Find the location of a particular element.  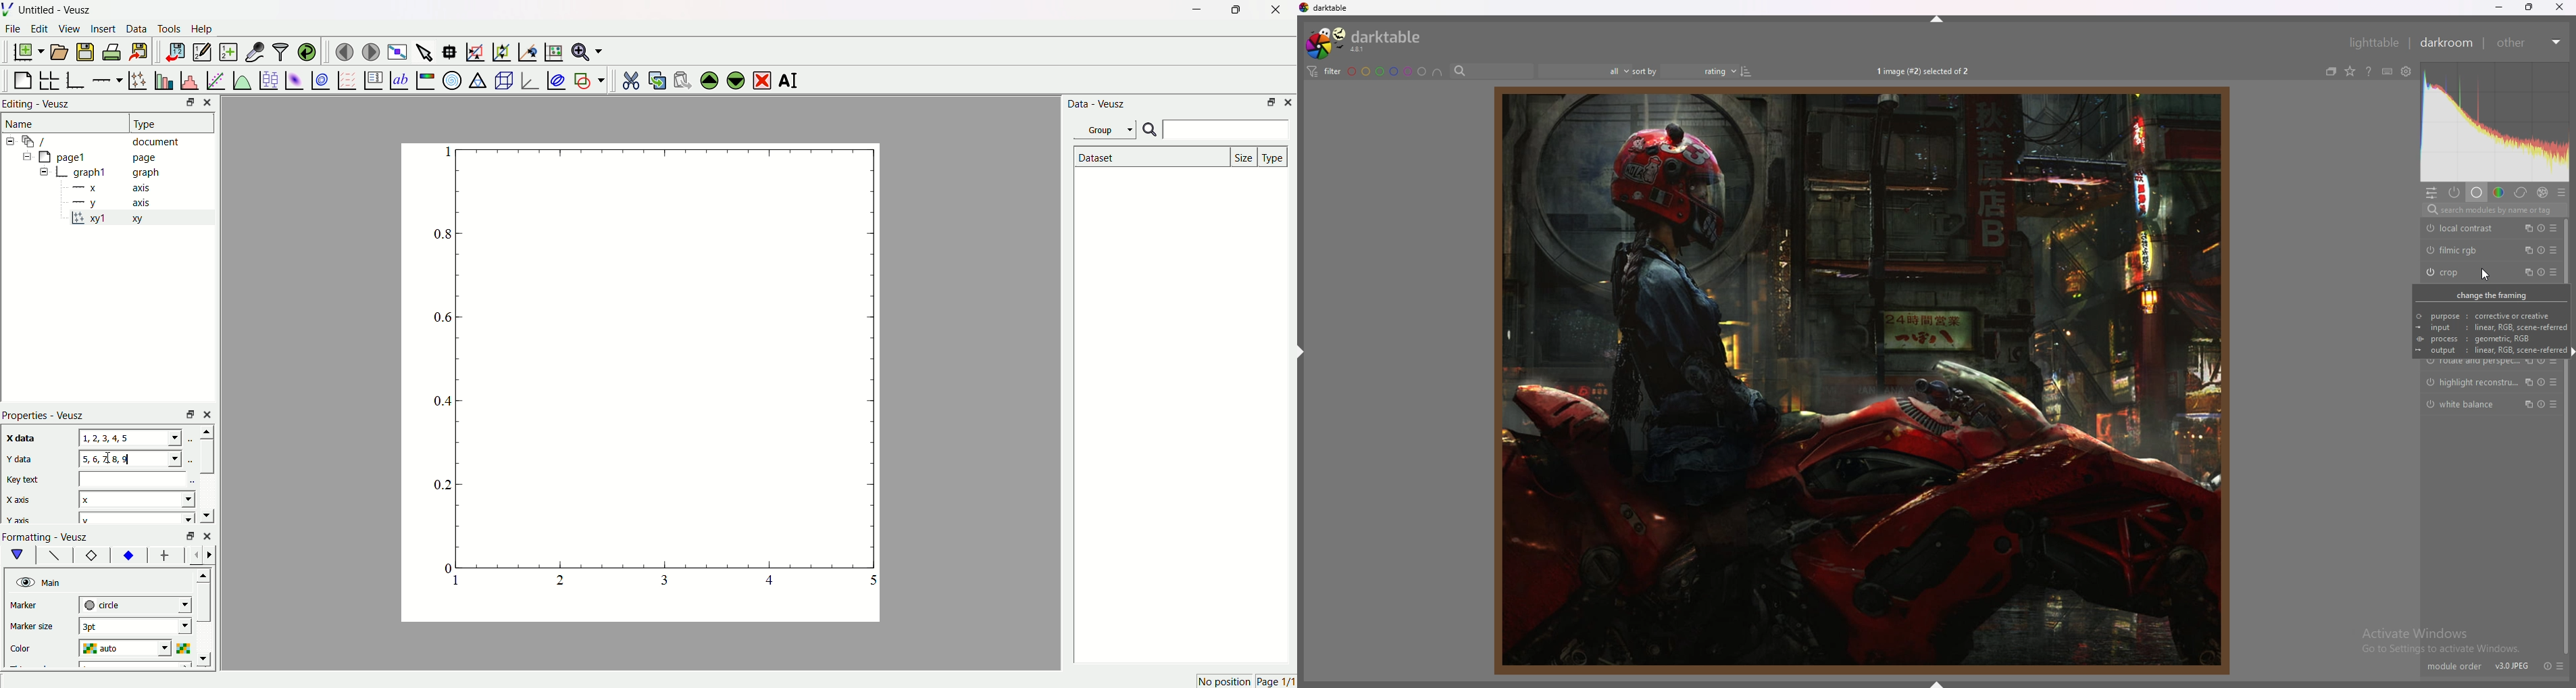

Searchbar is located at coordinates (1215, 130).